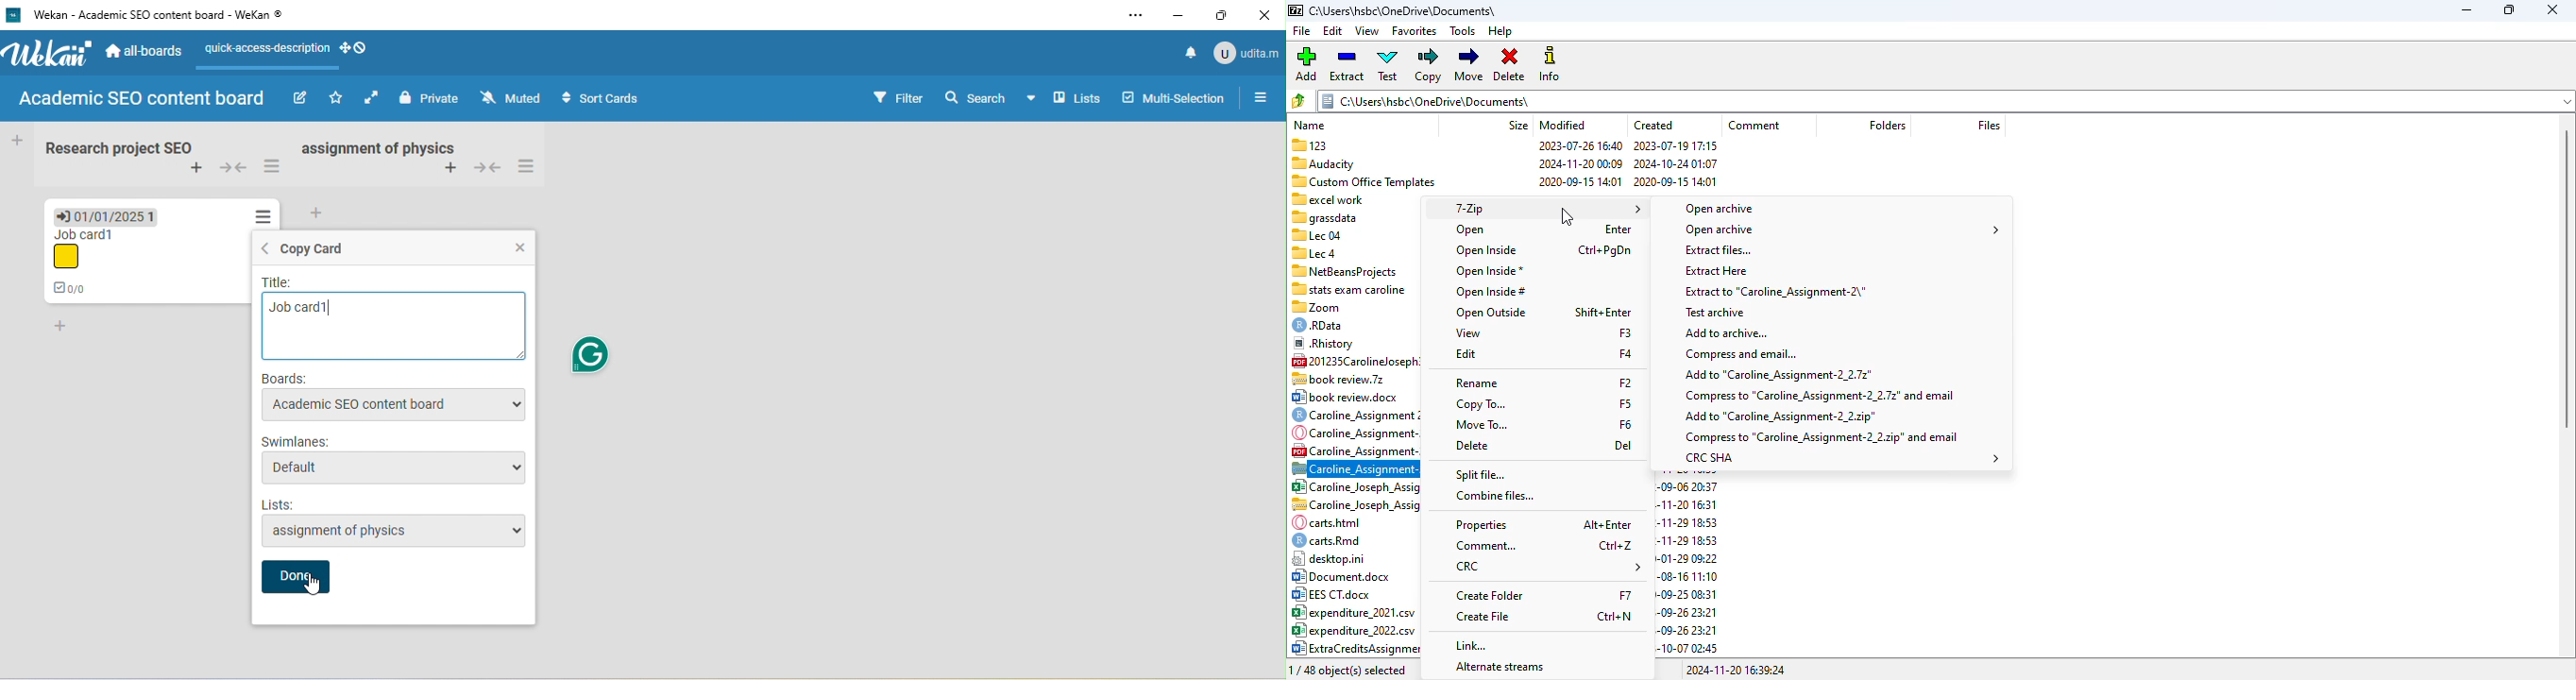  What do you see at coordinates (1192, 53) in the screenshot?
I see `notification` at bounding box center [1192, 53].